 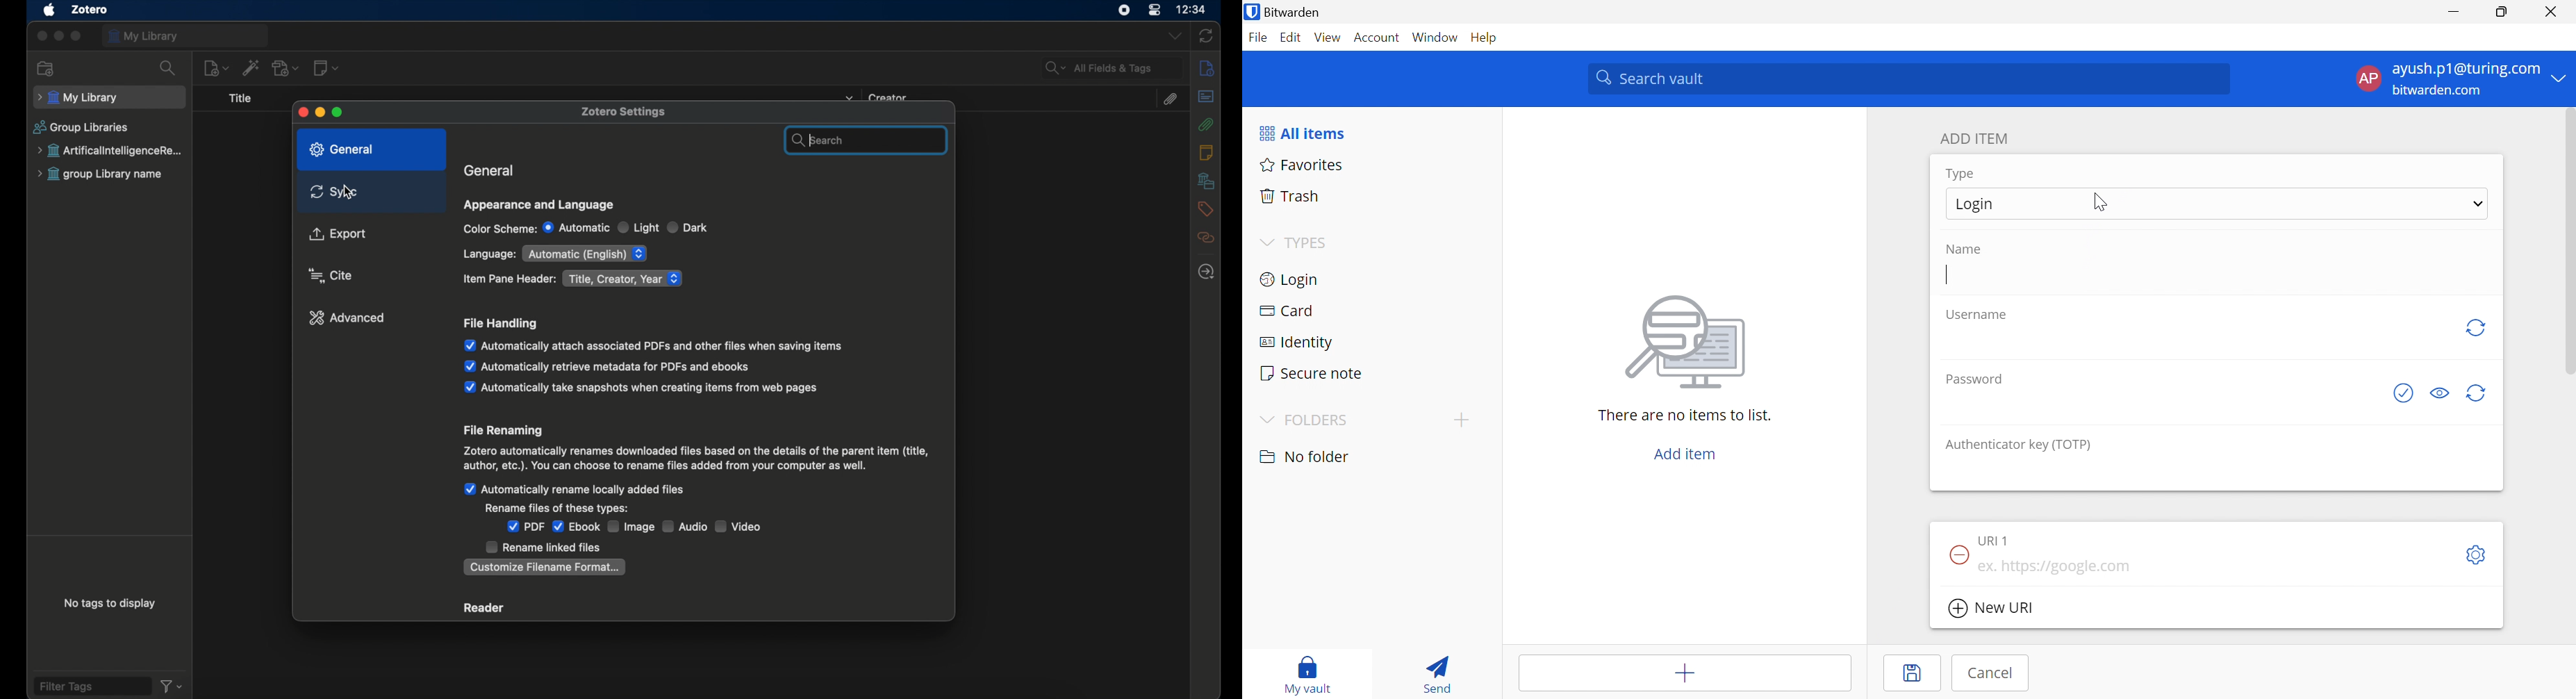 What do you see at coordinates (77, 36) in the screenshot?
I see `maximize` at bounding box center [77, 36].